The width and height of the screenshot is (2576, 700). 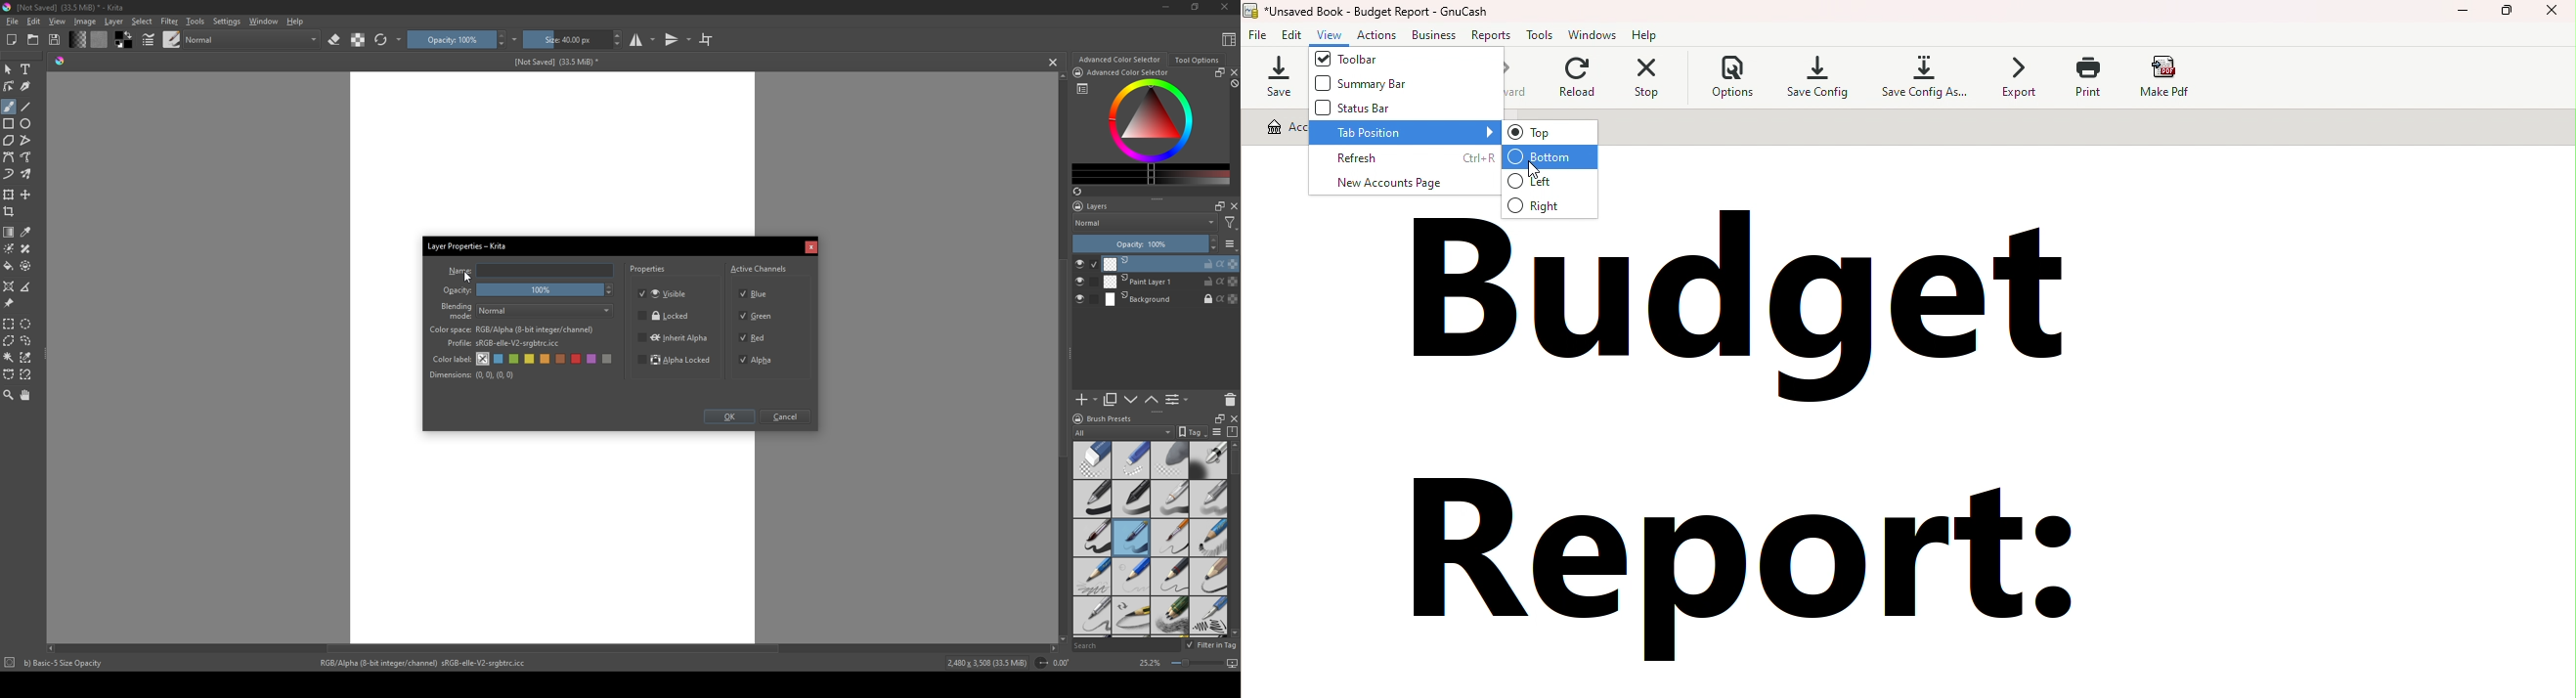 What do you see at coordinates (1077, 419) in the screenshot?
I see `logo` at bounding box center [1077, 419].